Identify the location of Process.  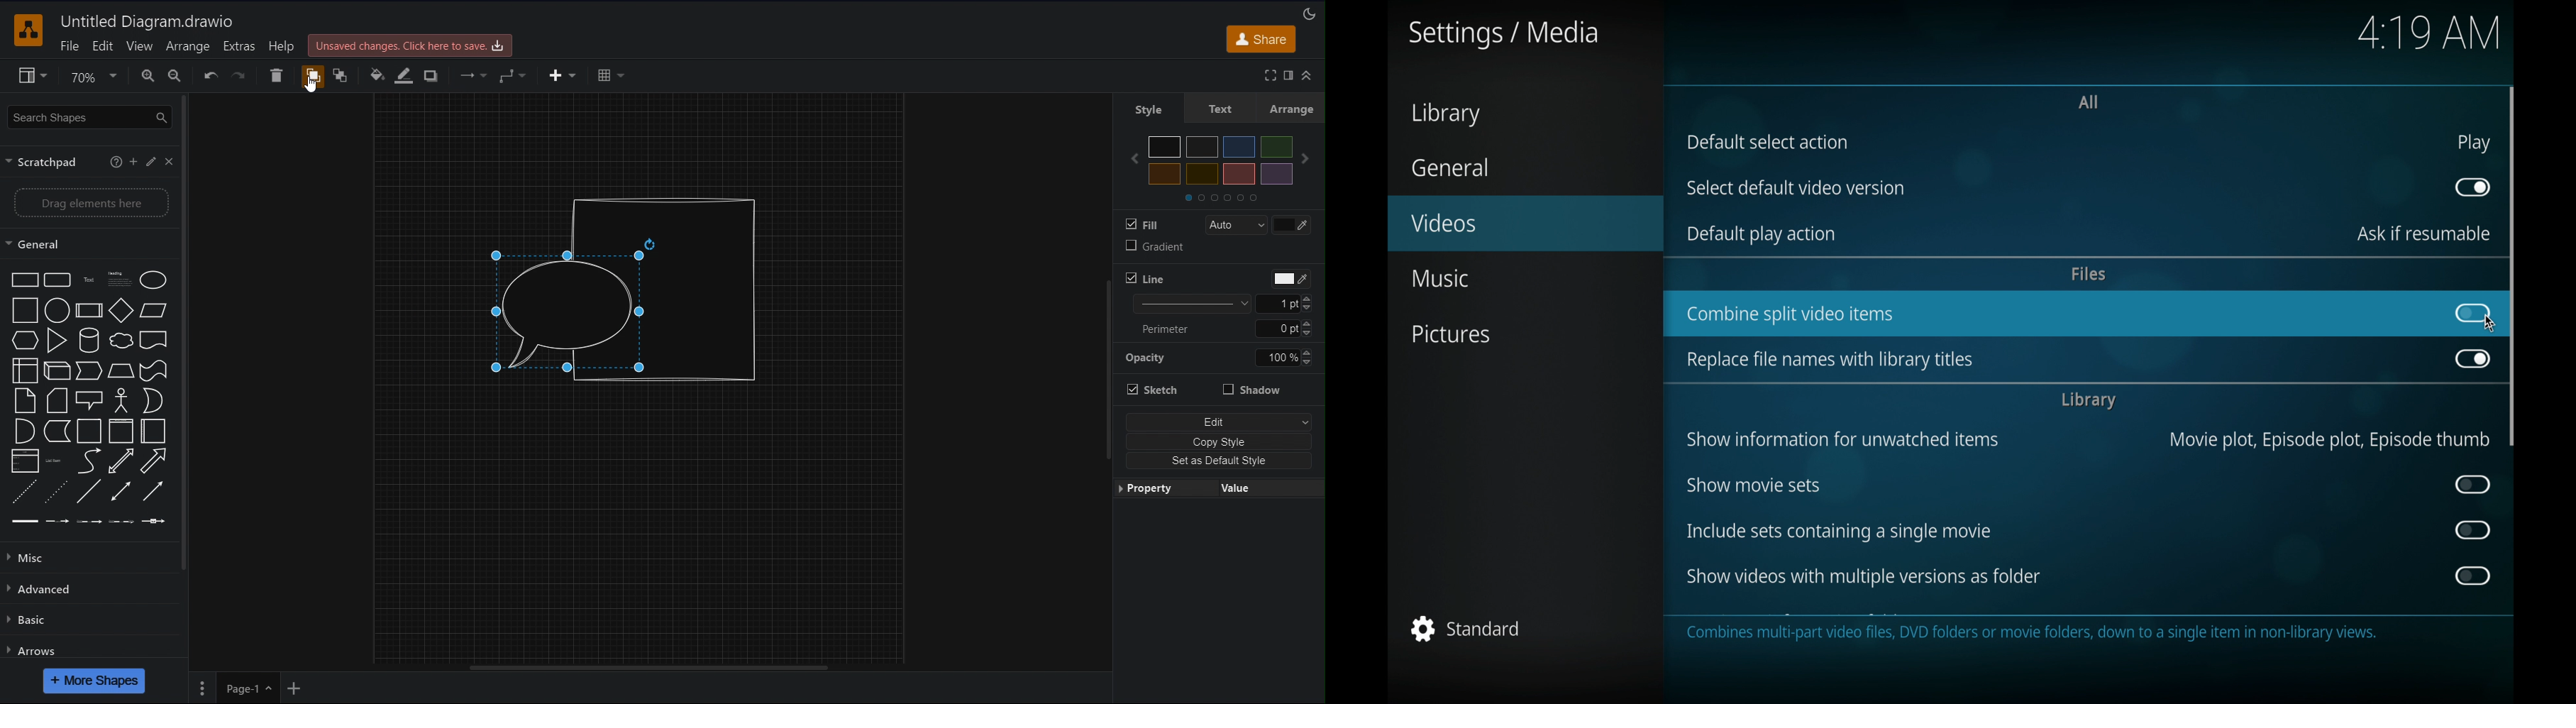
(89, 311).